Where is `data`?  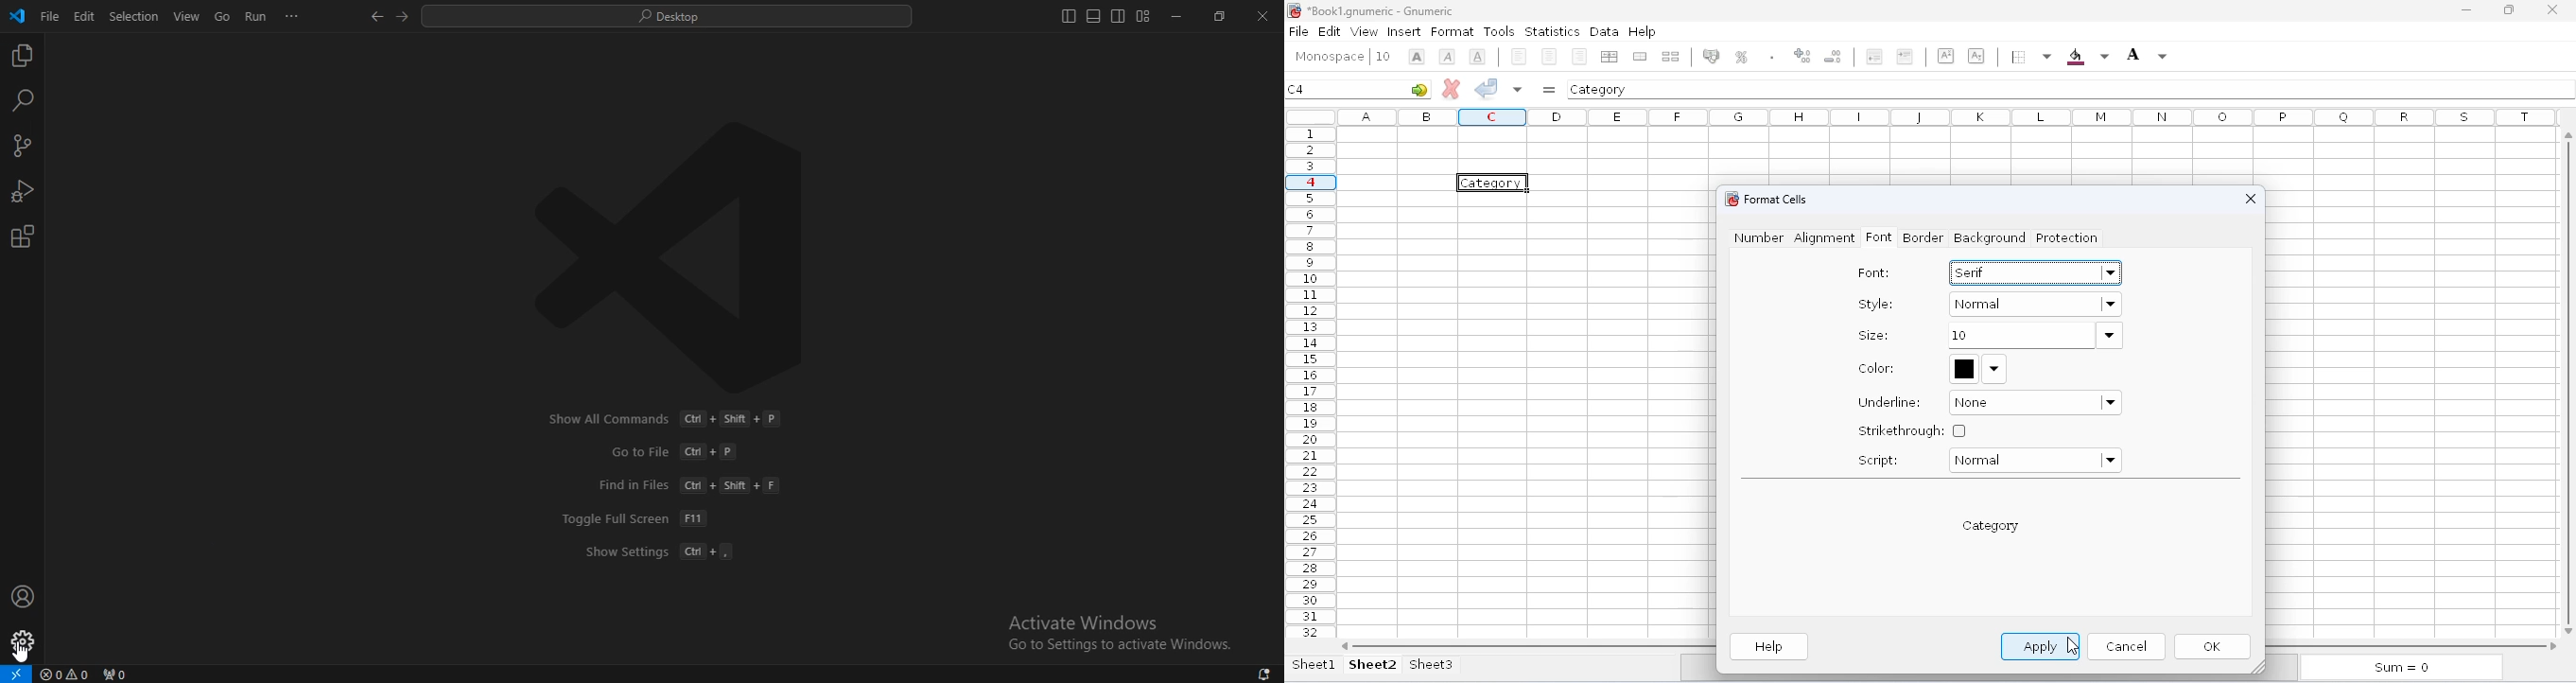 data is located at coordinates (1604, 31).